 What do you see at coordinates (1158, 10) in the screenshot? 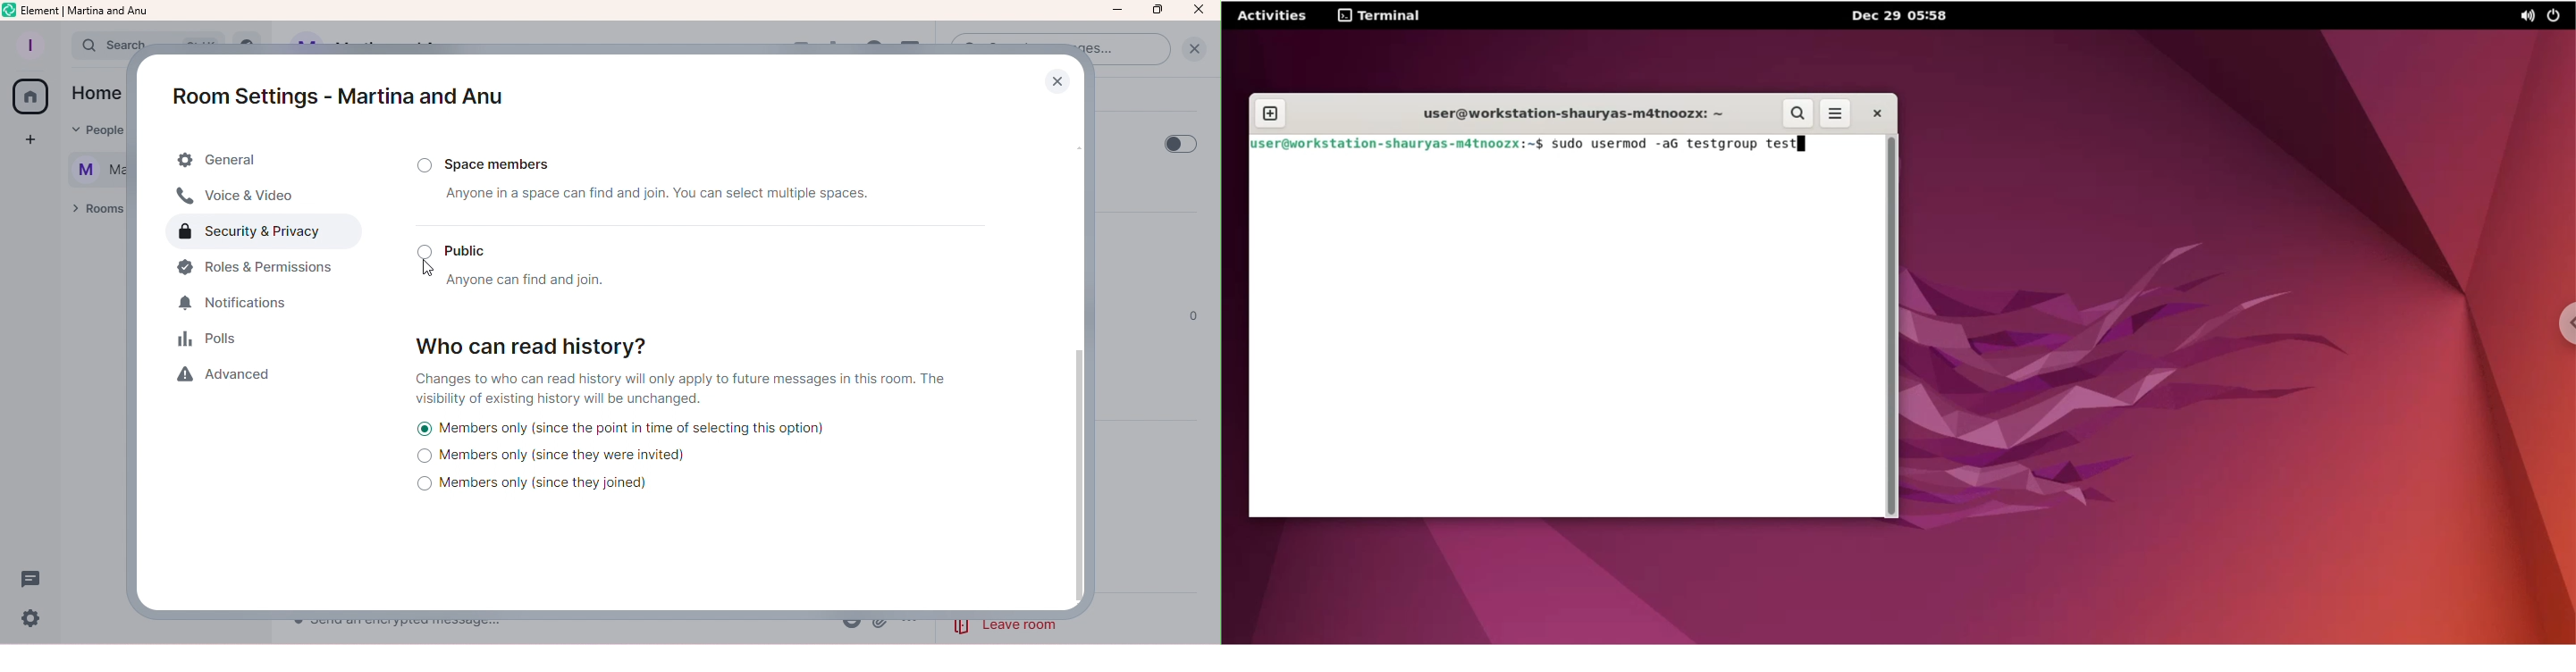
I see `Maximize` at bounding box center [1158, 10].